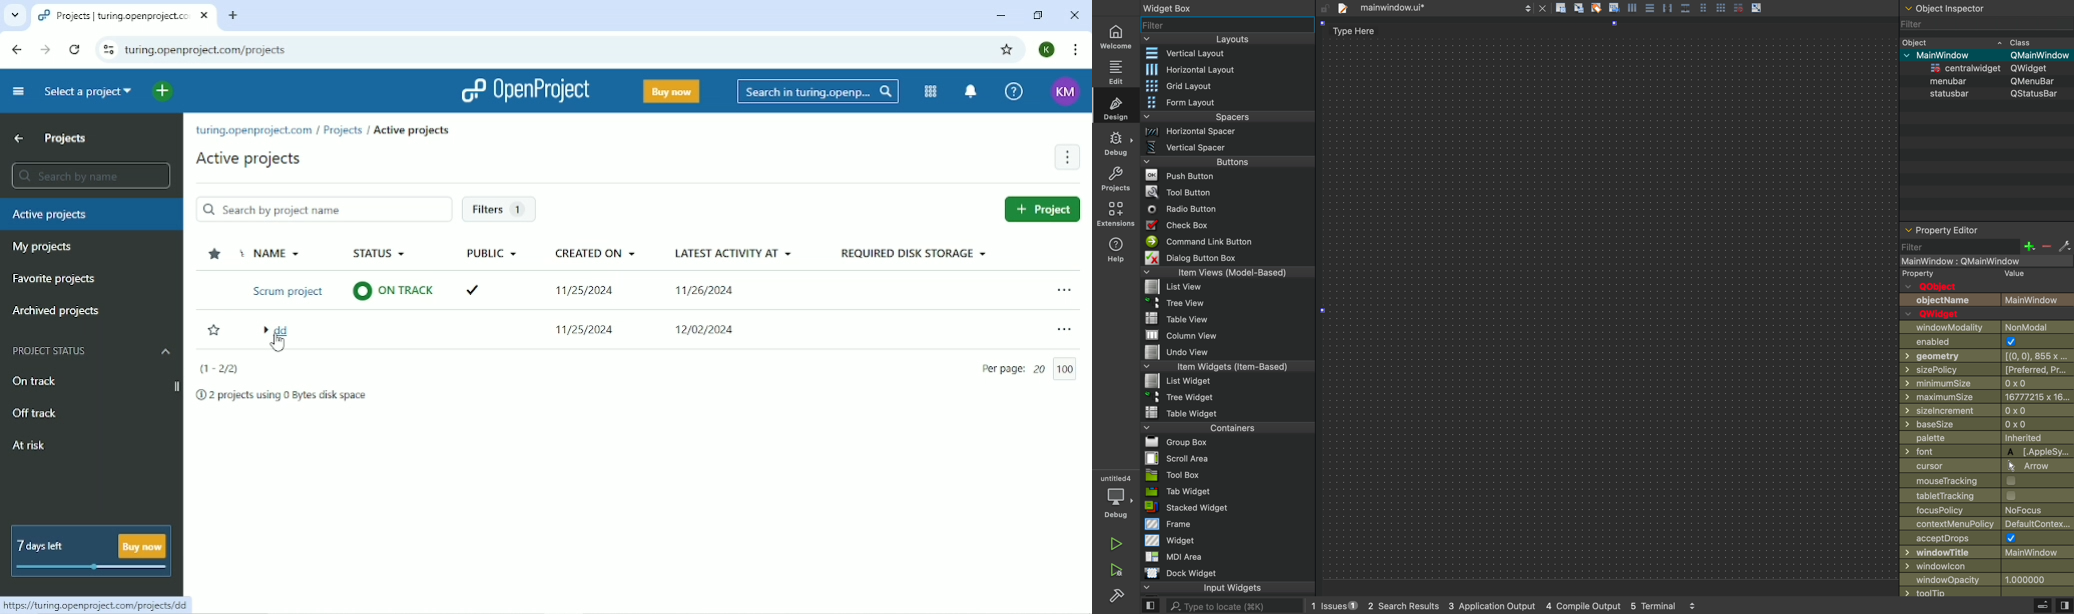 The width and height of the screenshot is (2100, 616). What do you see at coordinates (67, 139) in the screenshot?
I see `Projects` at bounding box center [67, 139].